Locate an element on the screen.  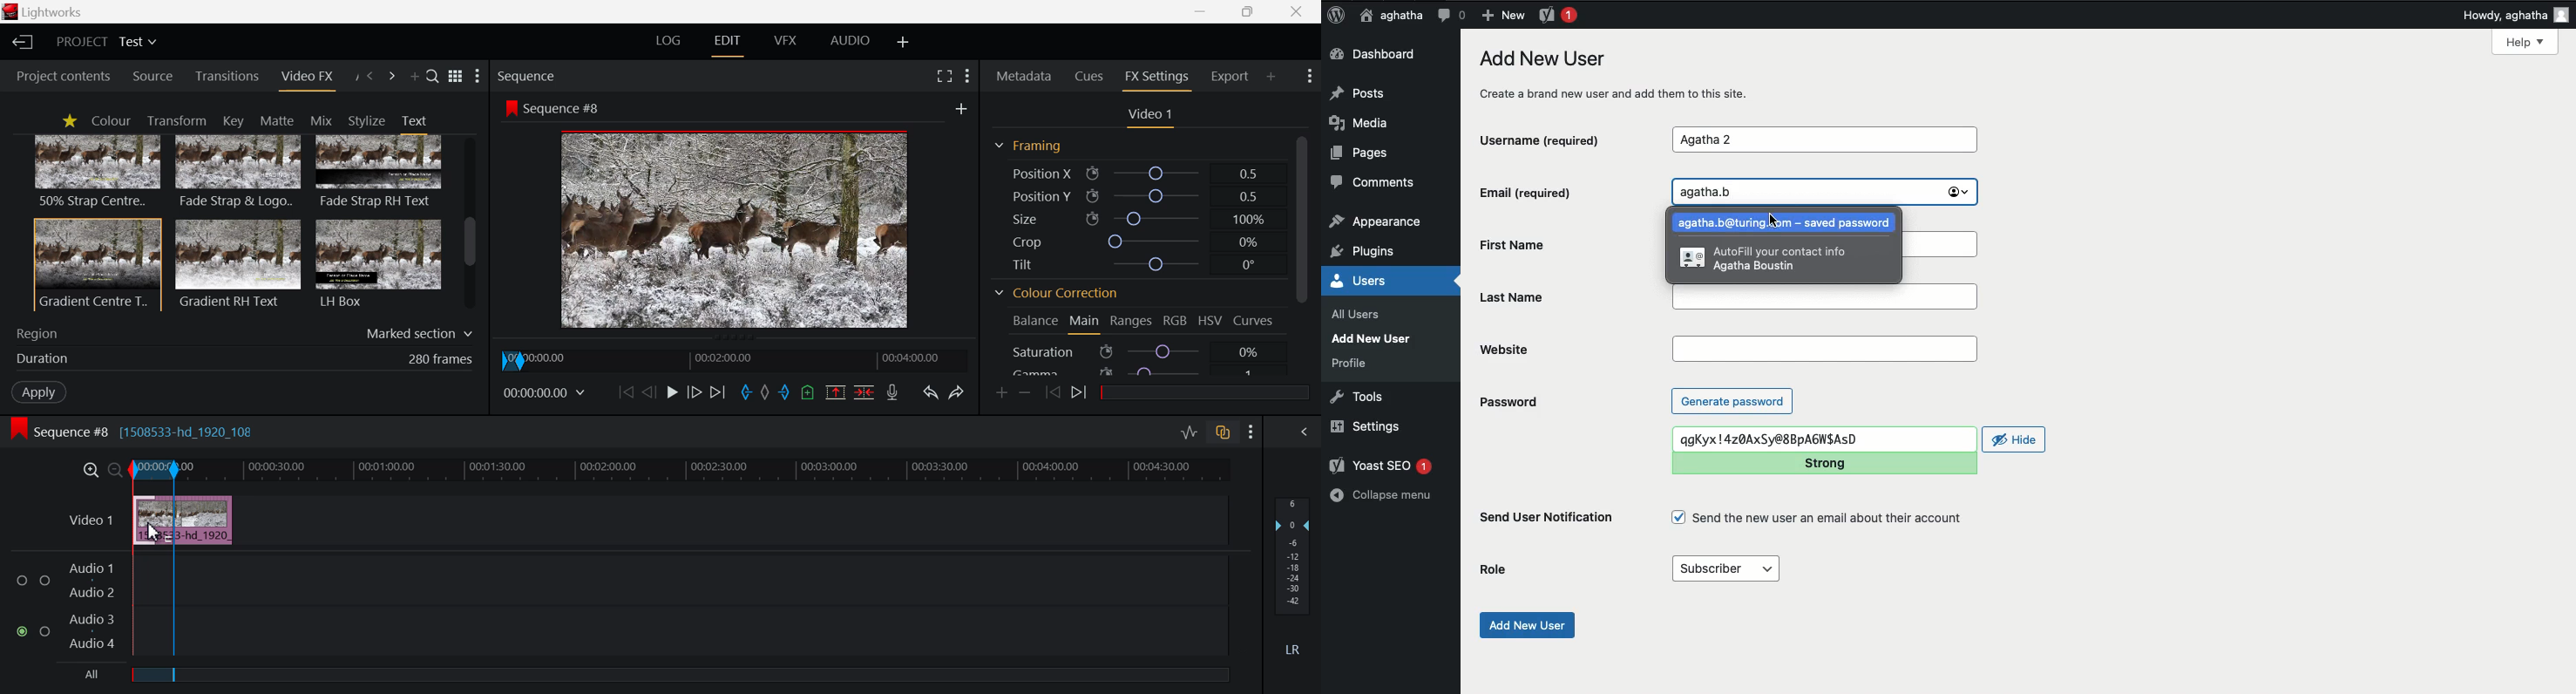
All field is located at coordinates (687, 674).